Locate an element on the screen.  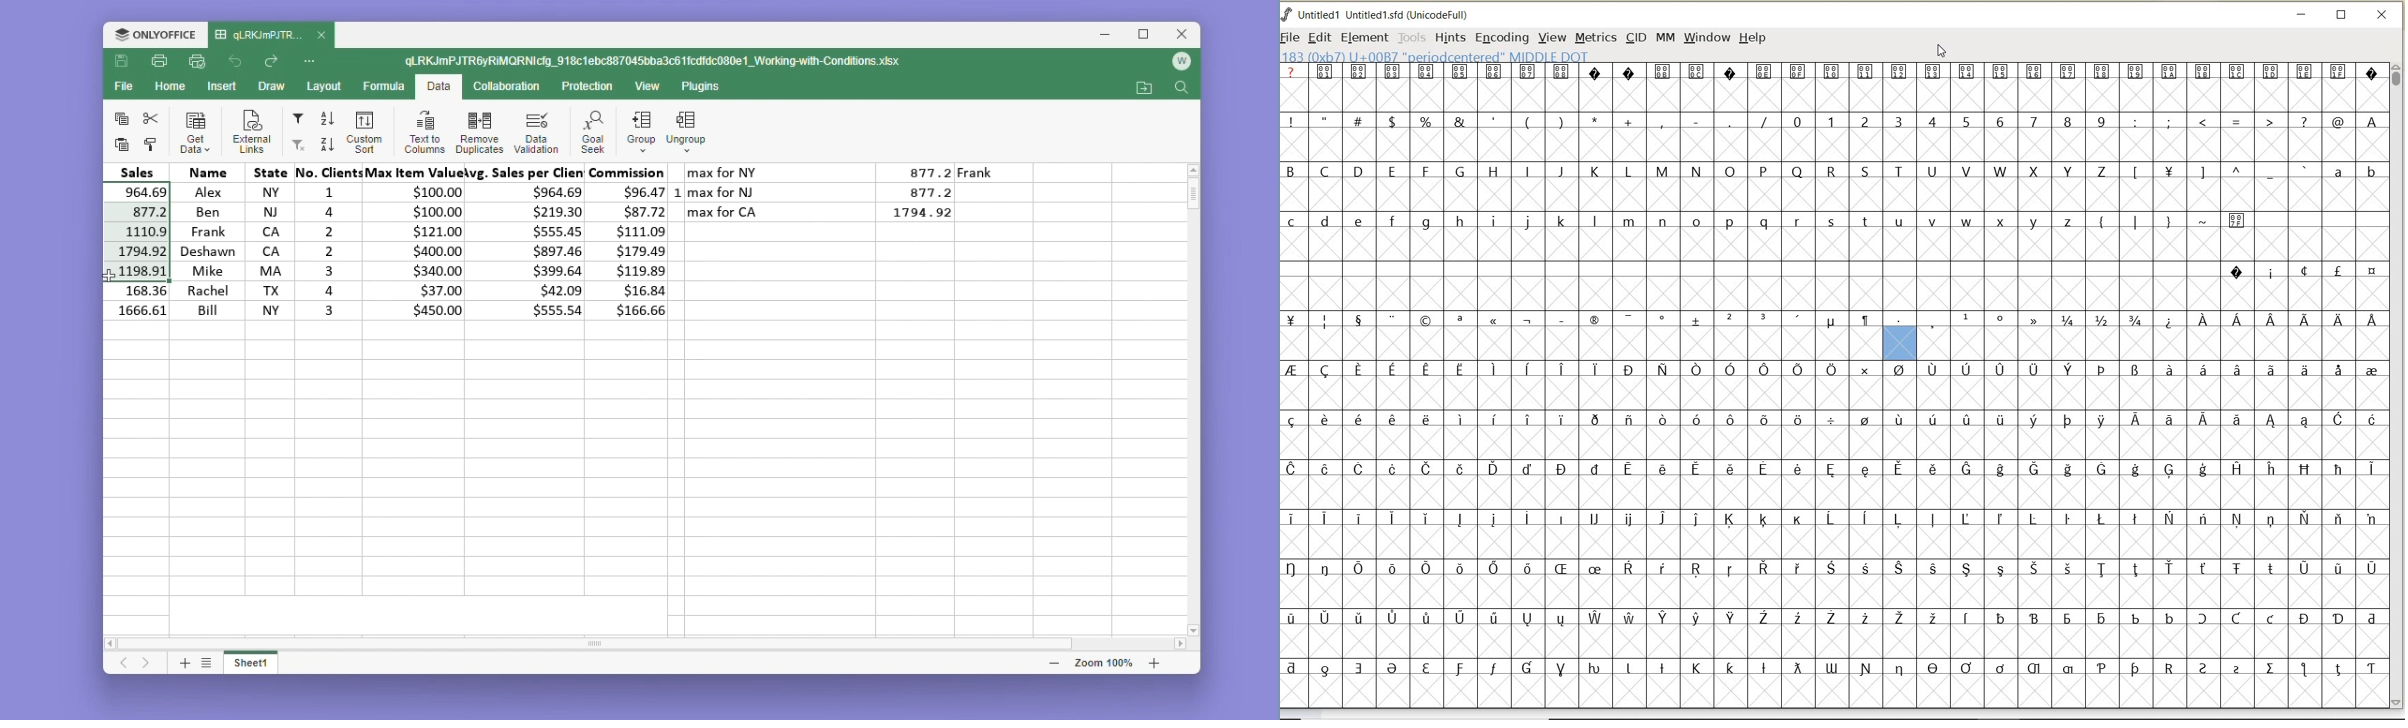
Collaboration is located at coordinates (504, 85).